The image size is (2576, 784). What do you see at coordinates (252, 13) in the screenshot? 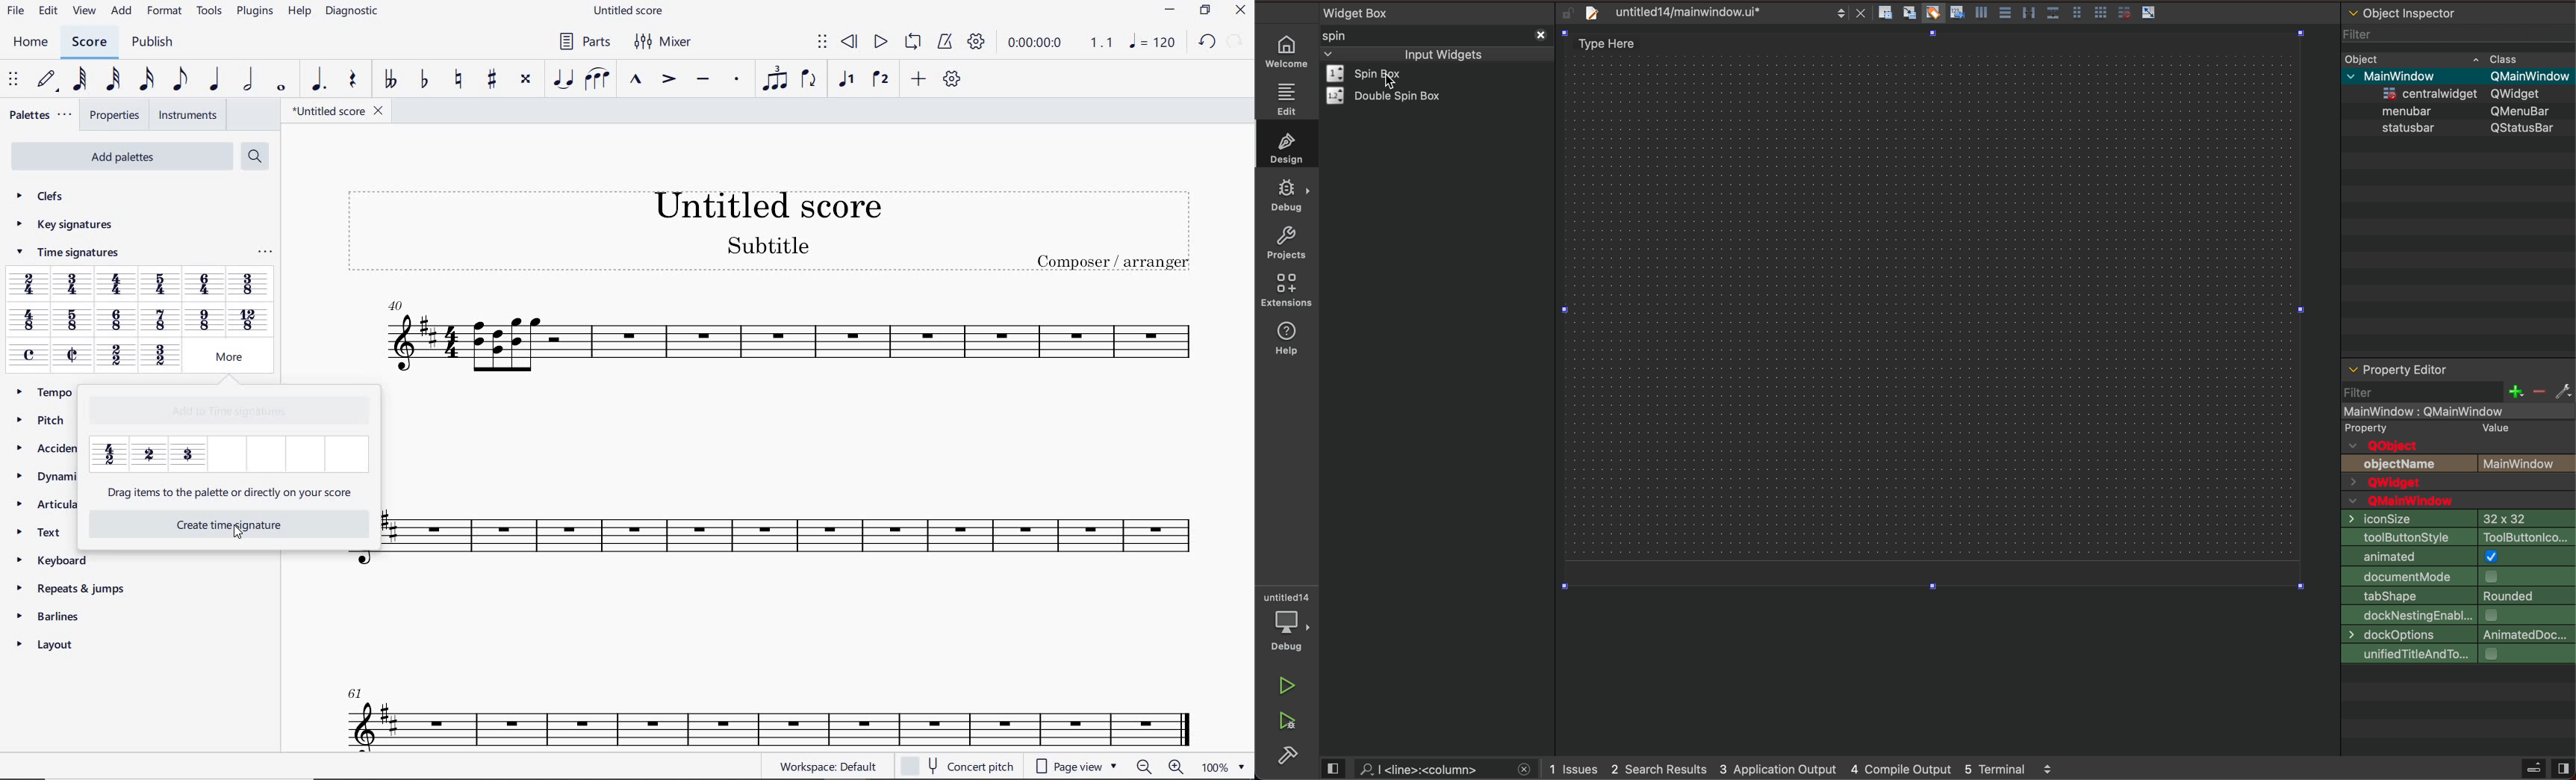
I see `PLUGINS` at bounding box center [252, 13].